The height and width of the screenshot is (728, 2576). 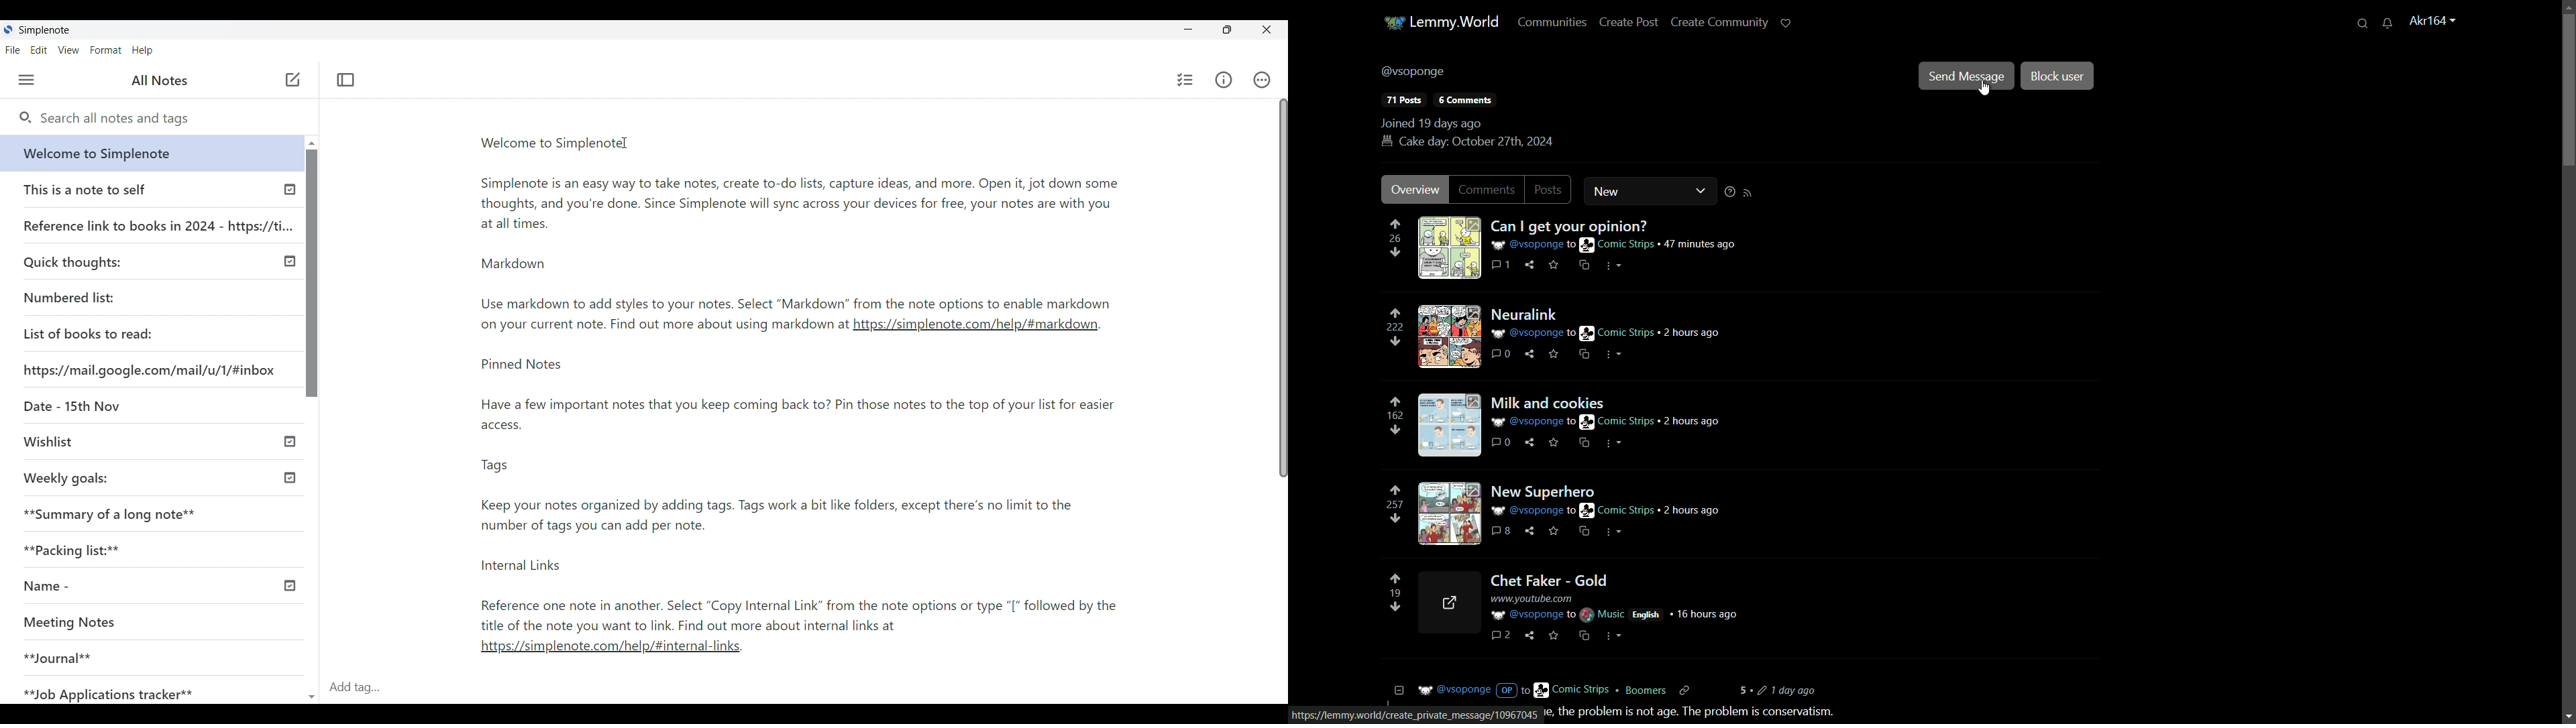 I want to click on post-4, so click(x=1548, y=579).